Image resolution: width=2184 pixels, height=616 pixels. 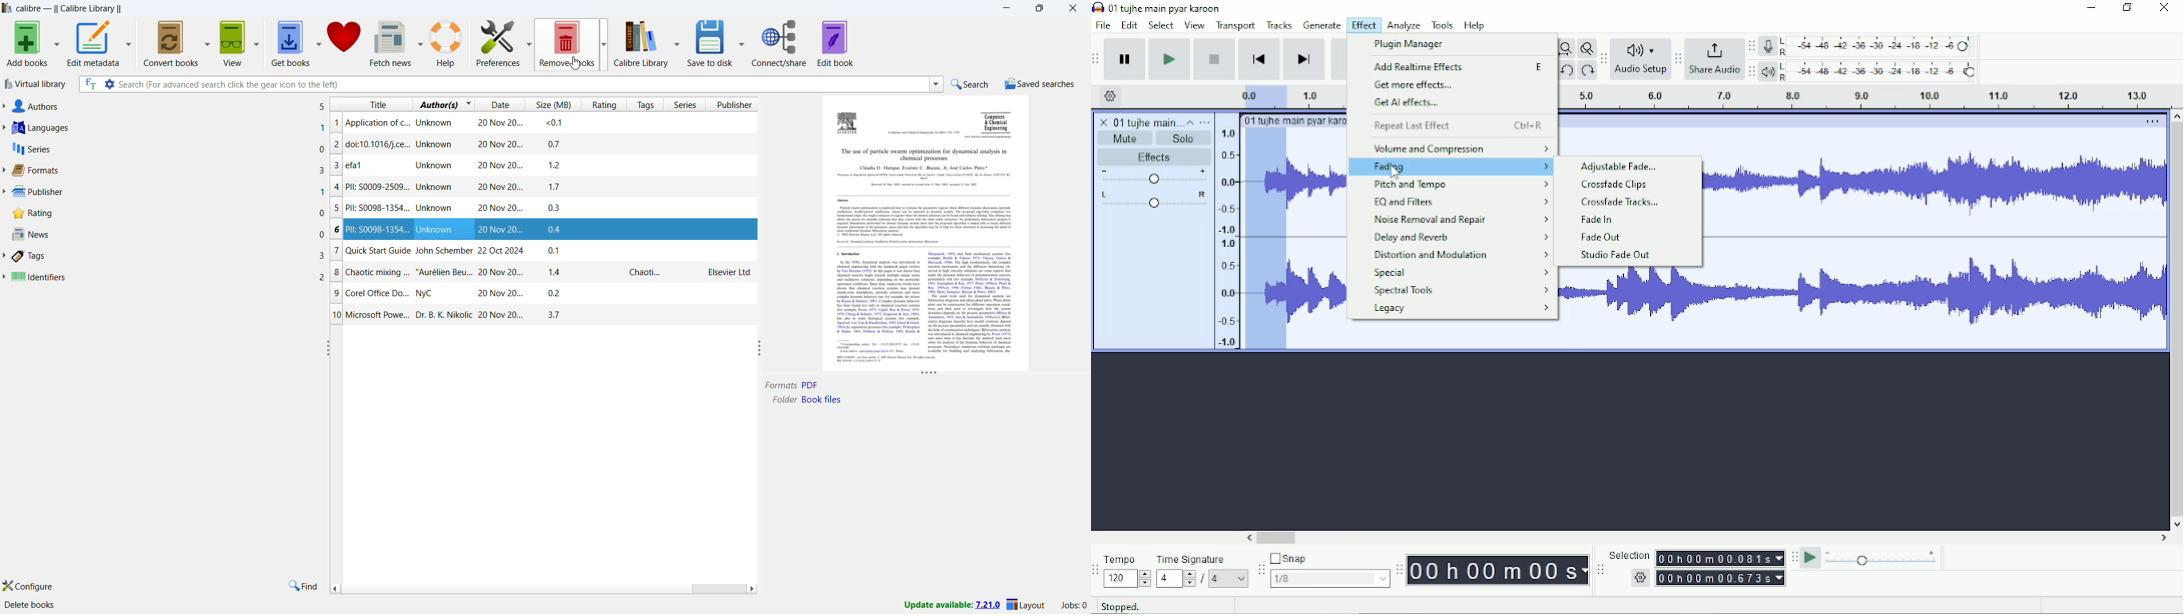 What do you see at coordinates (603, 105) in the screenshot?
I see `sort by rating` at bounding box center [603, 105].